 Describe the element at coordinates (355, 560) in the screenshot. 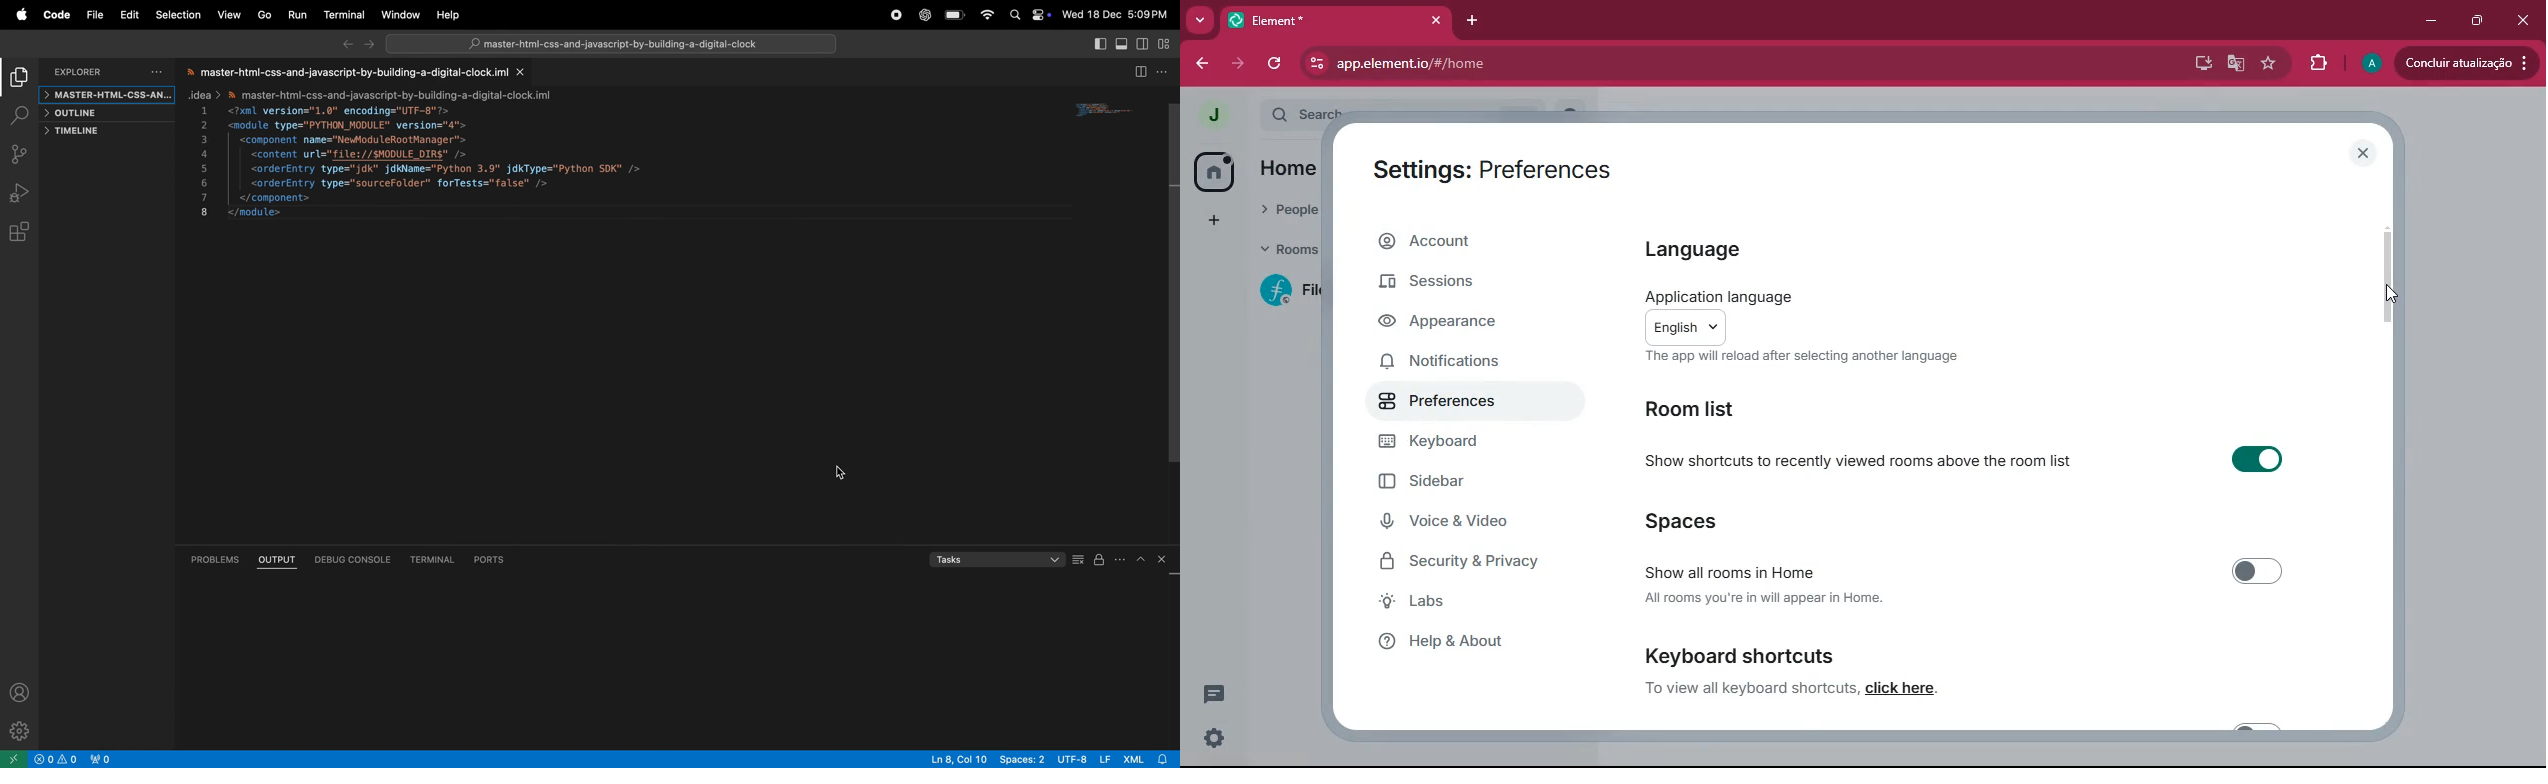

I see `debug console` at that location.